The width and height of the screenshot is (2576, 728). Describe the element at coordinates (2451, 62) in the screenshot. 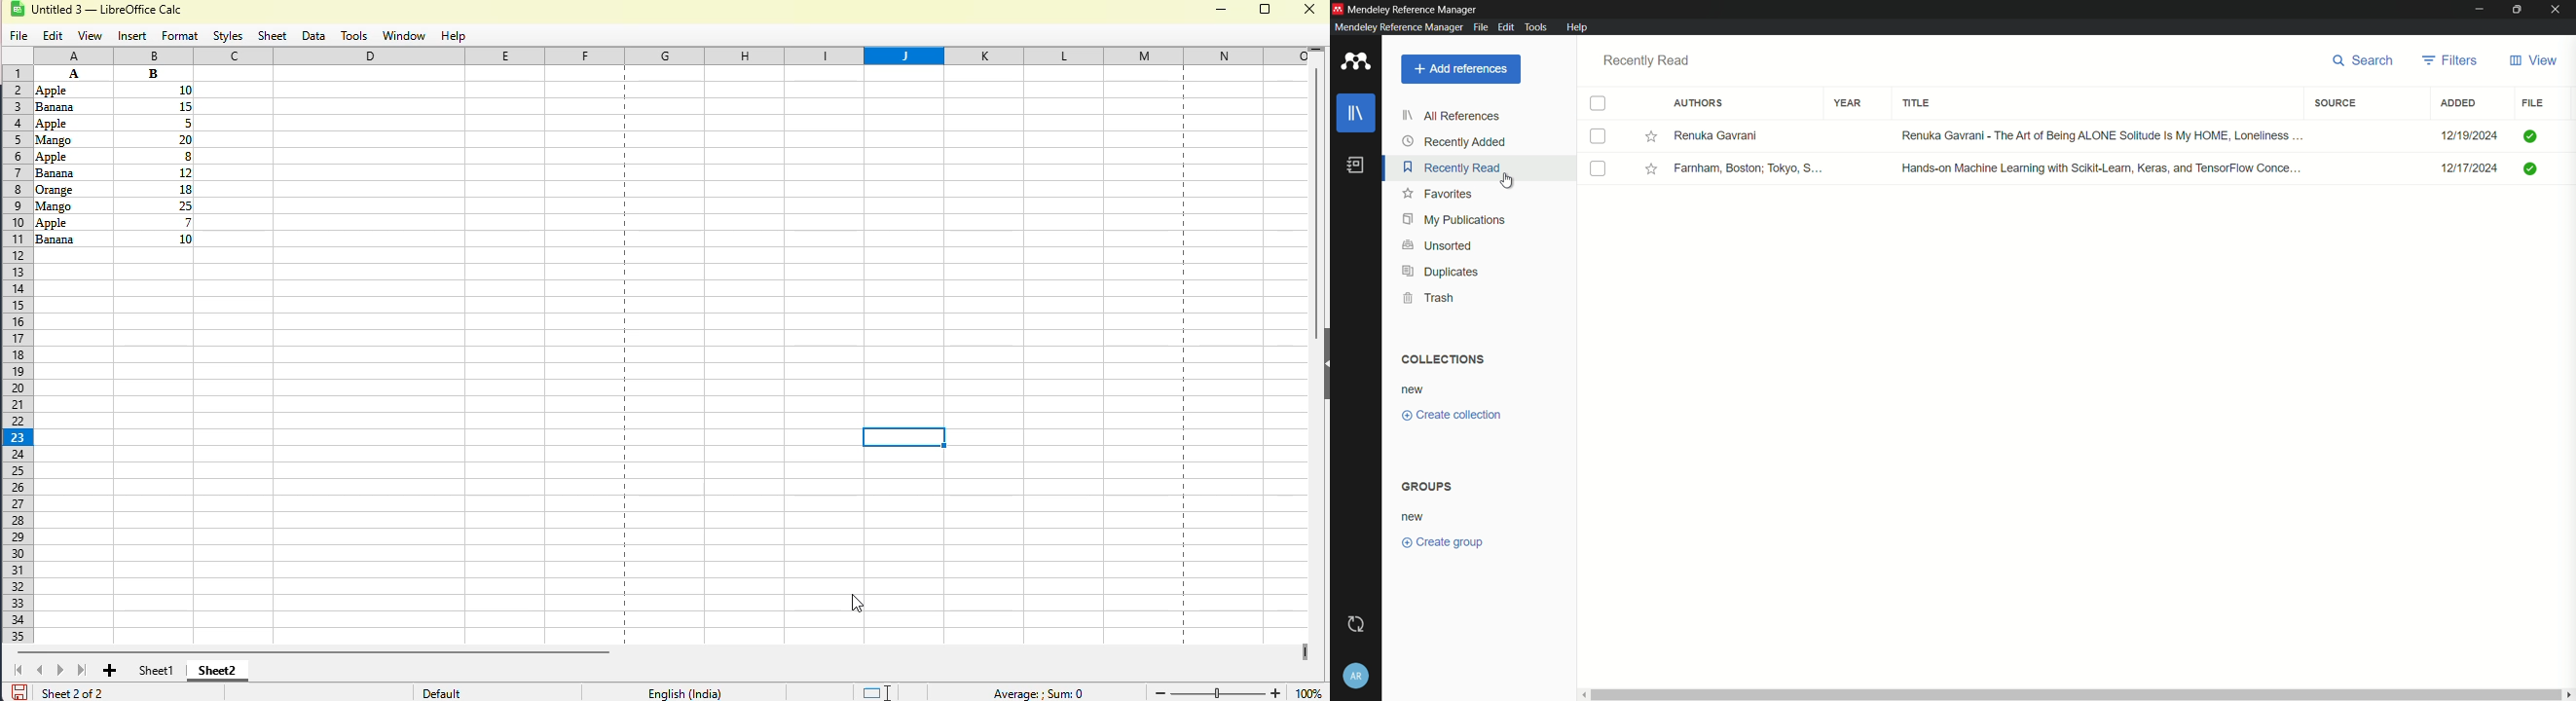

I see `filters` at that location.